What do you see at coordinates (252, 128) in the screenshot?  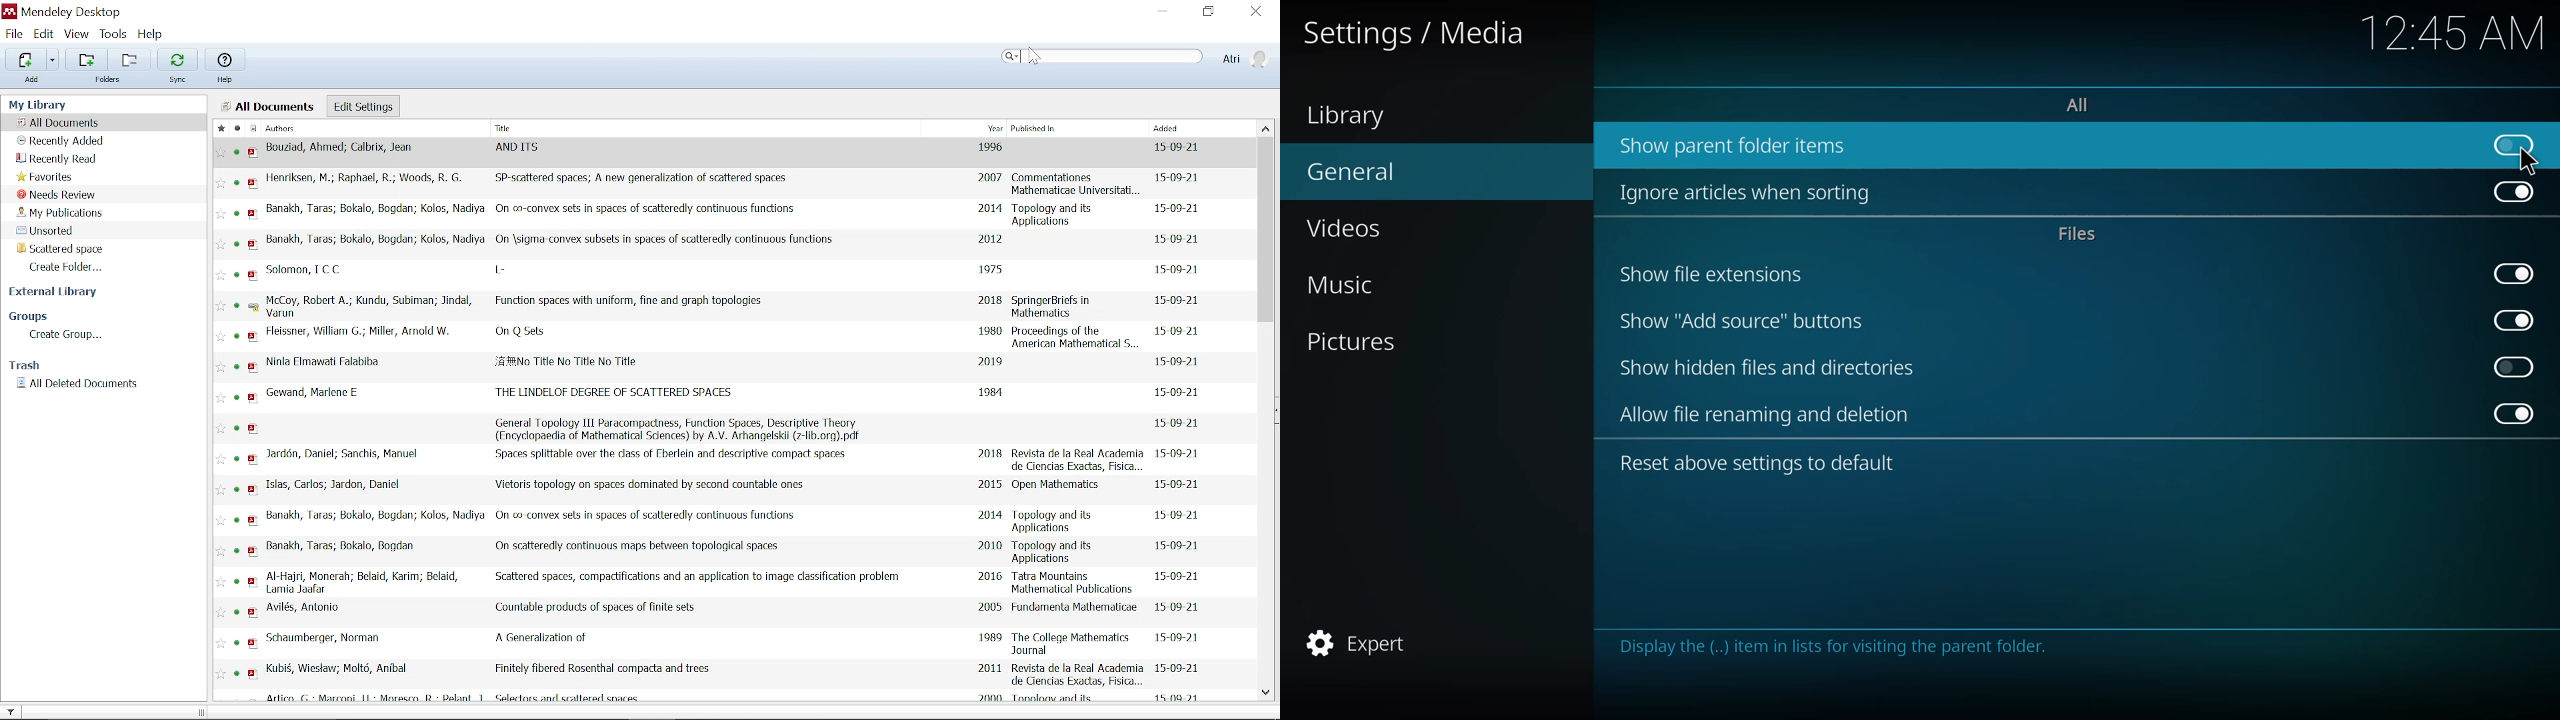 I see `Documents format` at bounding box center [252, 128].